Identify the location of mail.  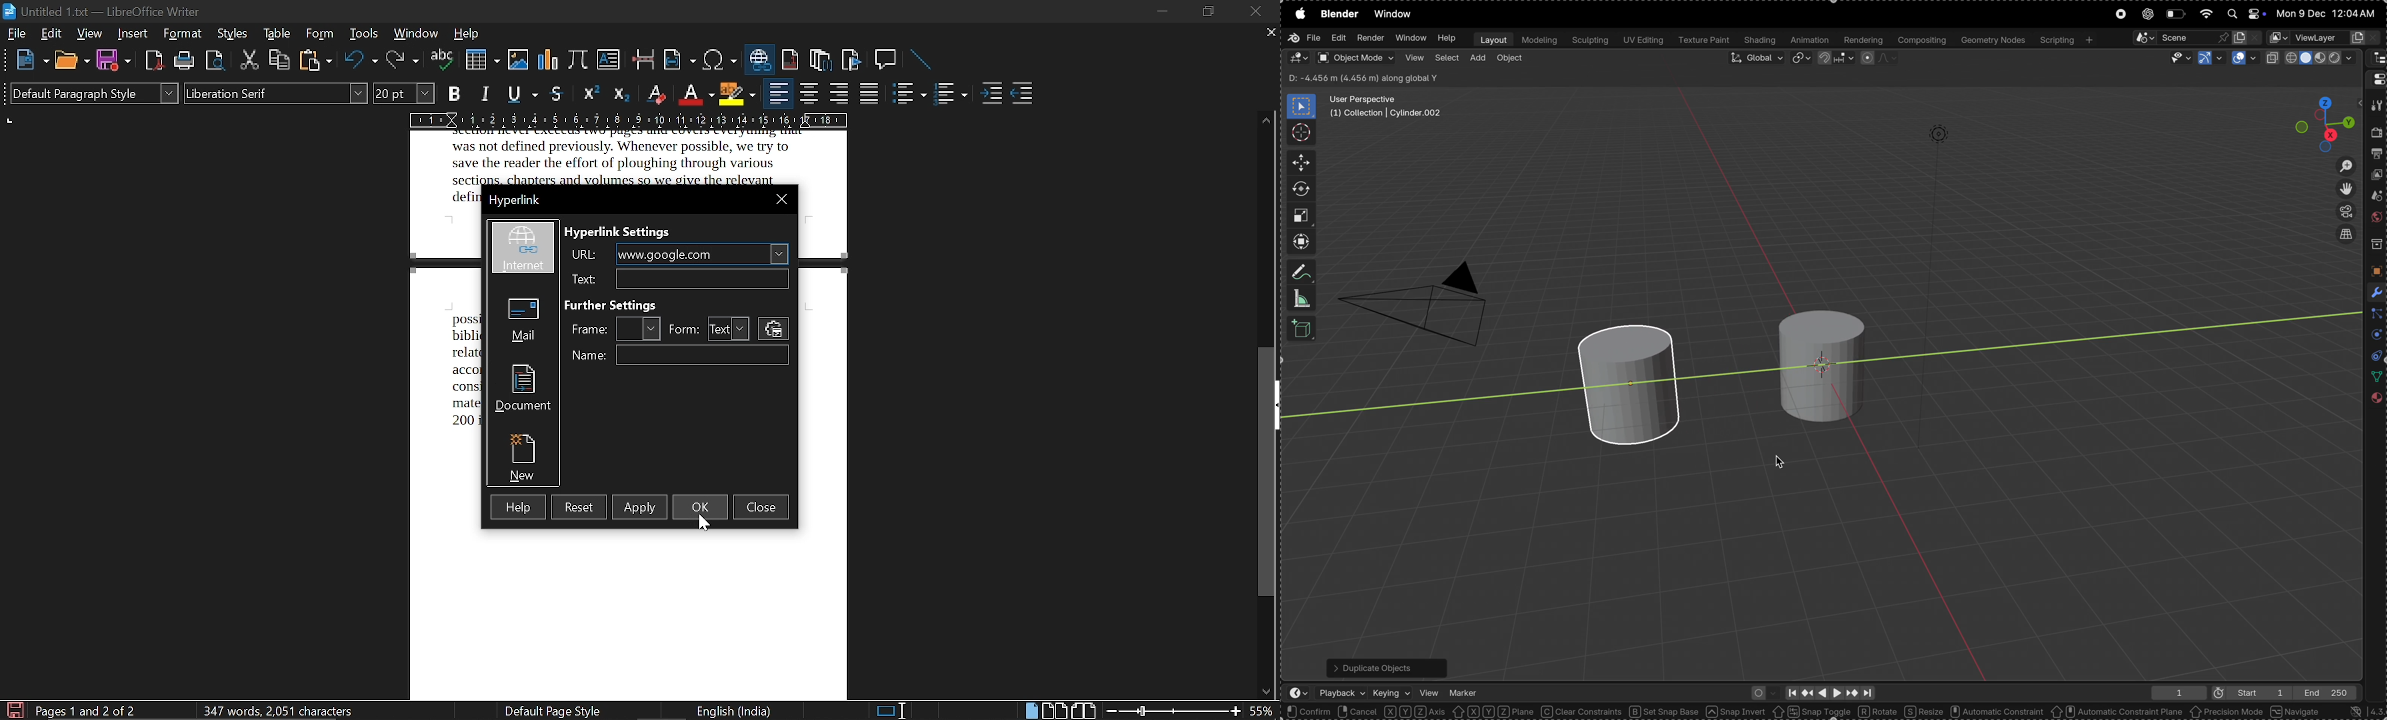
(522, 319).